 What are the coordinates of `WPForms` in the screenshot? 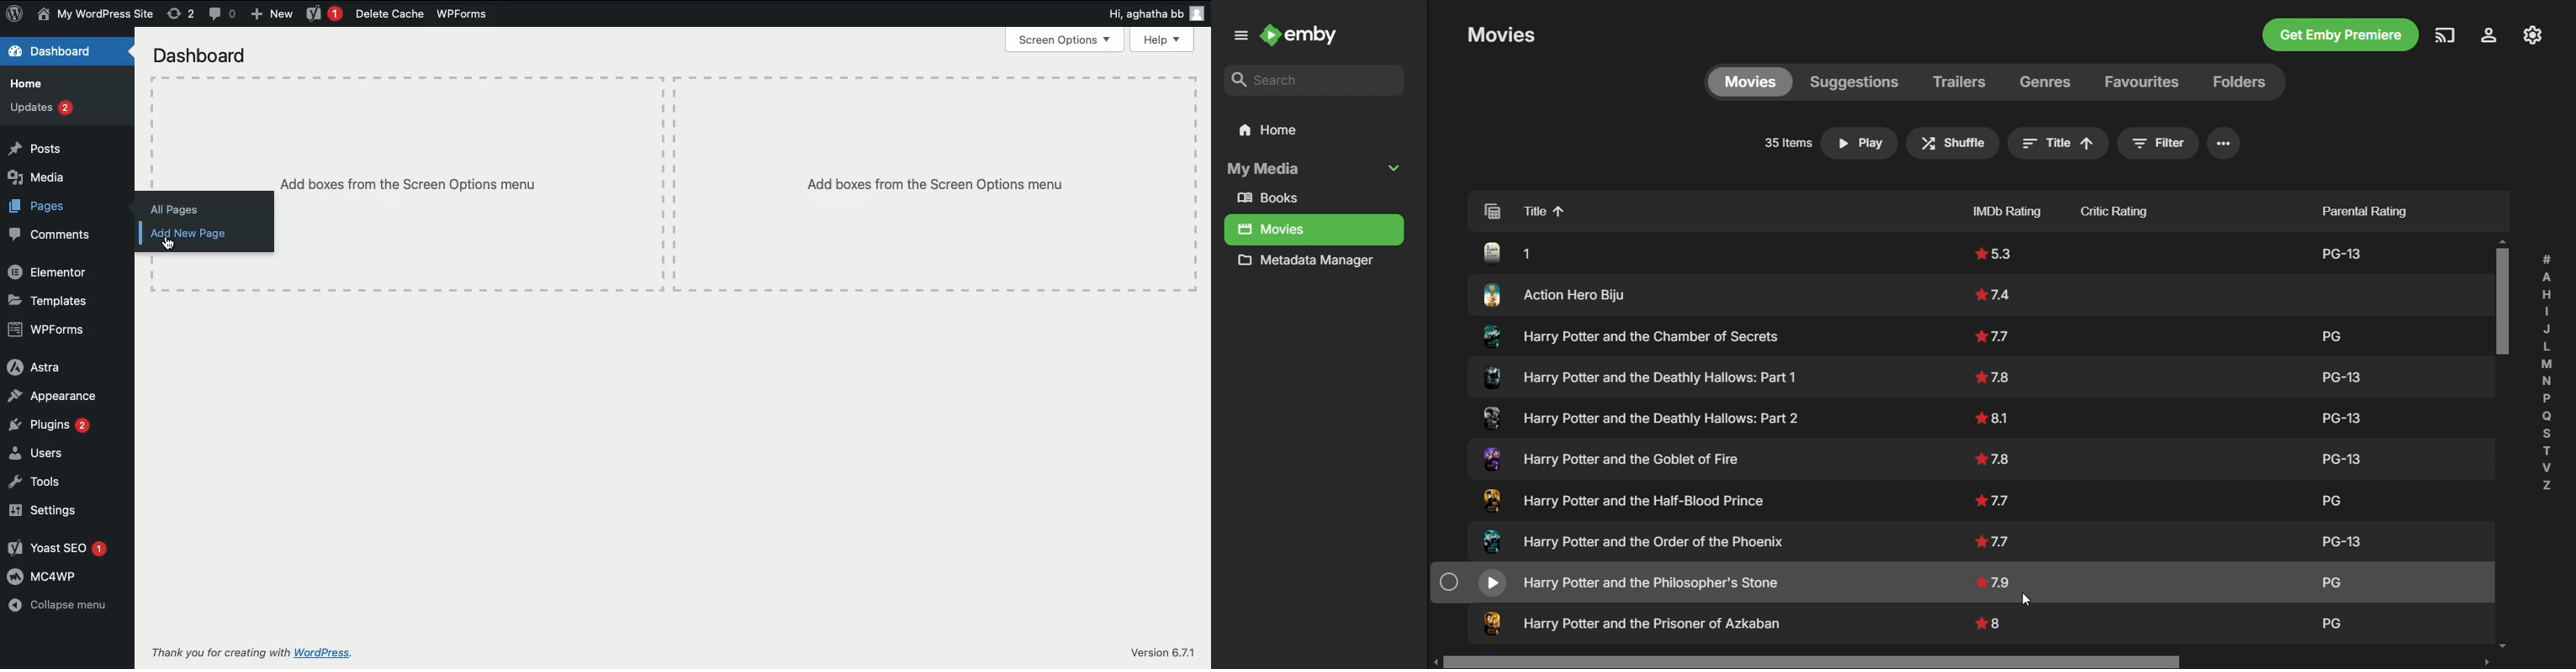 It's located at (462, 13).